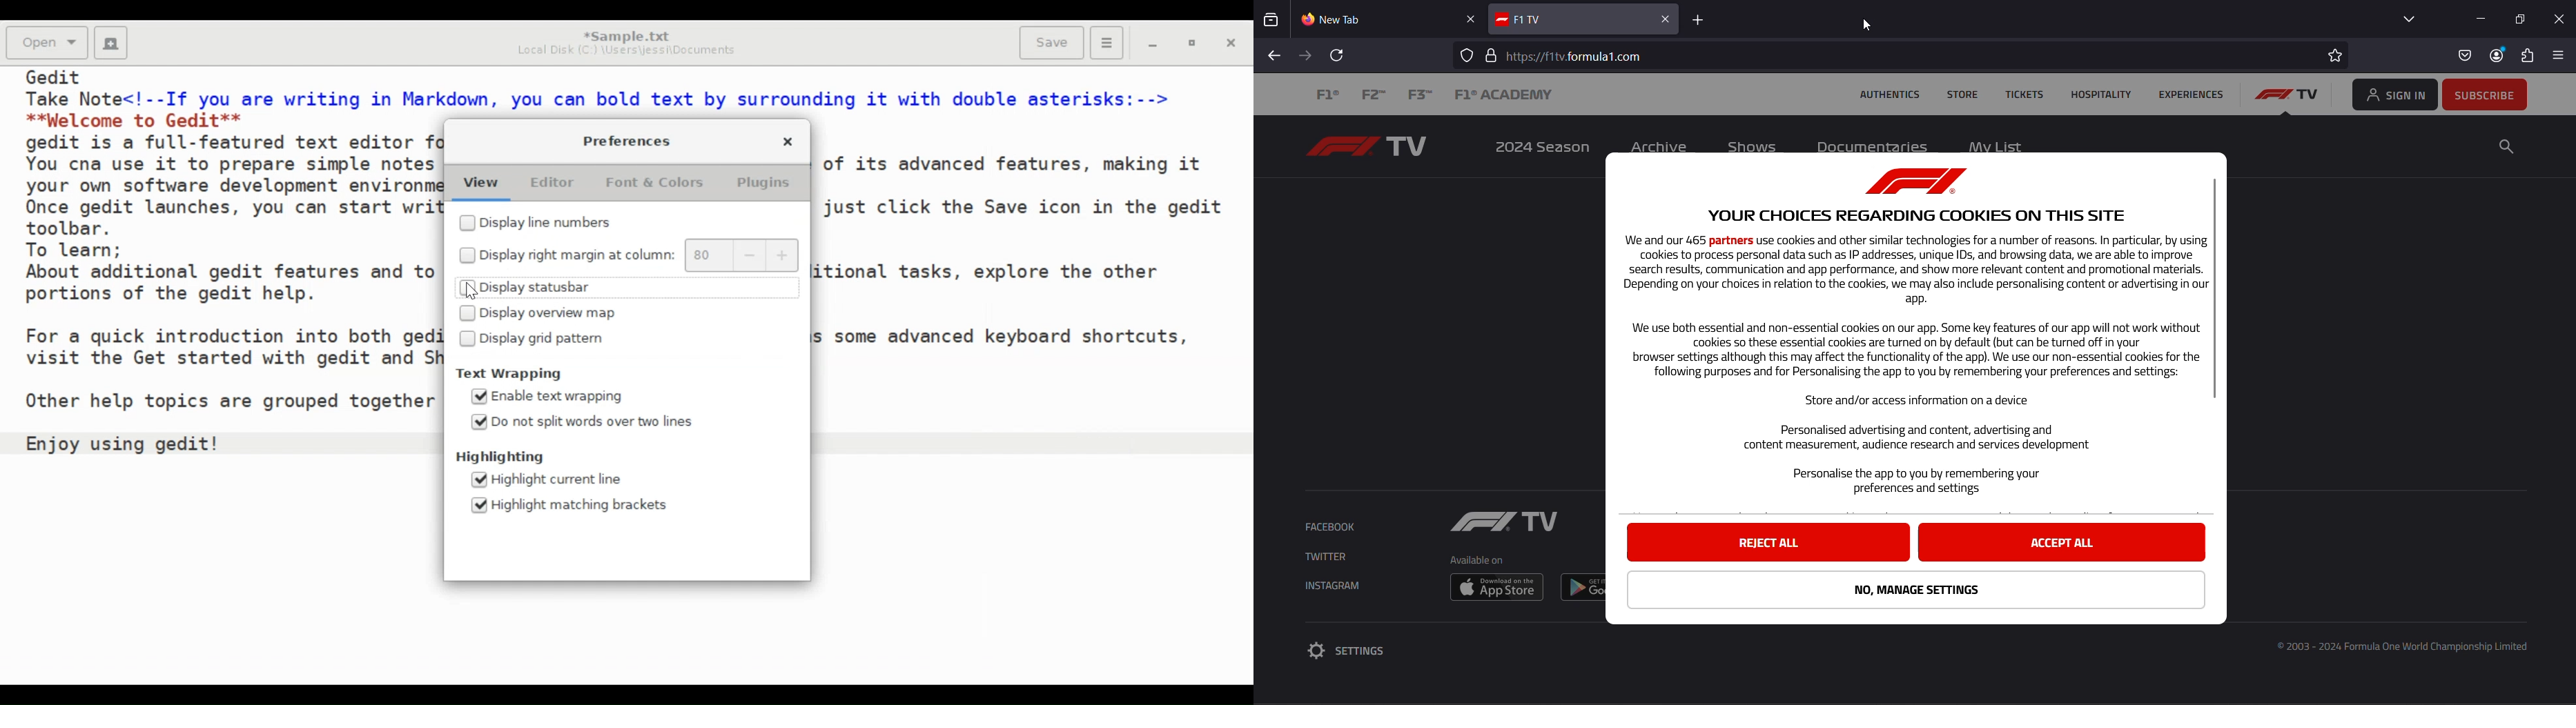 The width and height of the screenshot is (2576, 728). What do you see at coordinates (2561, 20) in the screenshot?
I see `close ` at bounding box center [2561, 20].